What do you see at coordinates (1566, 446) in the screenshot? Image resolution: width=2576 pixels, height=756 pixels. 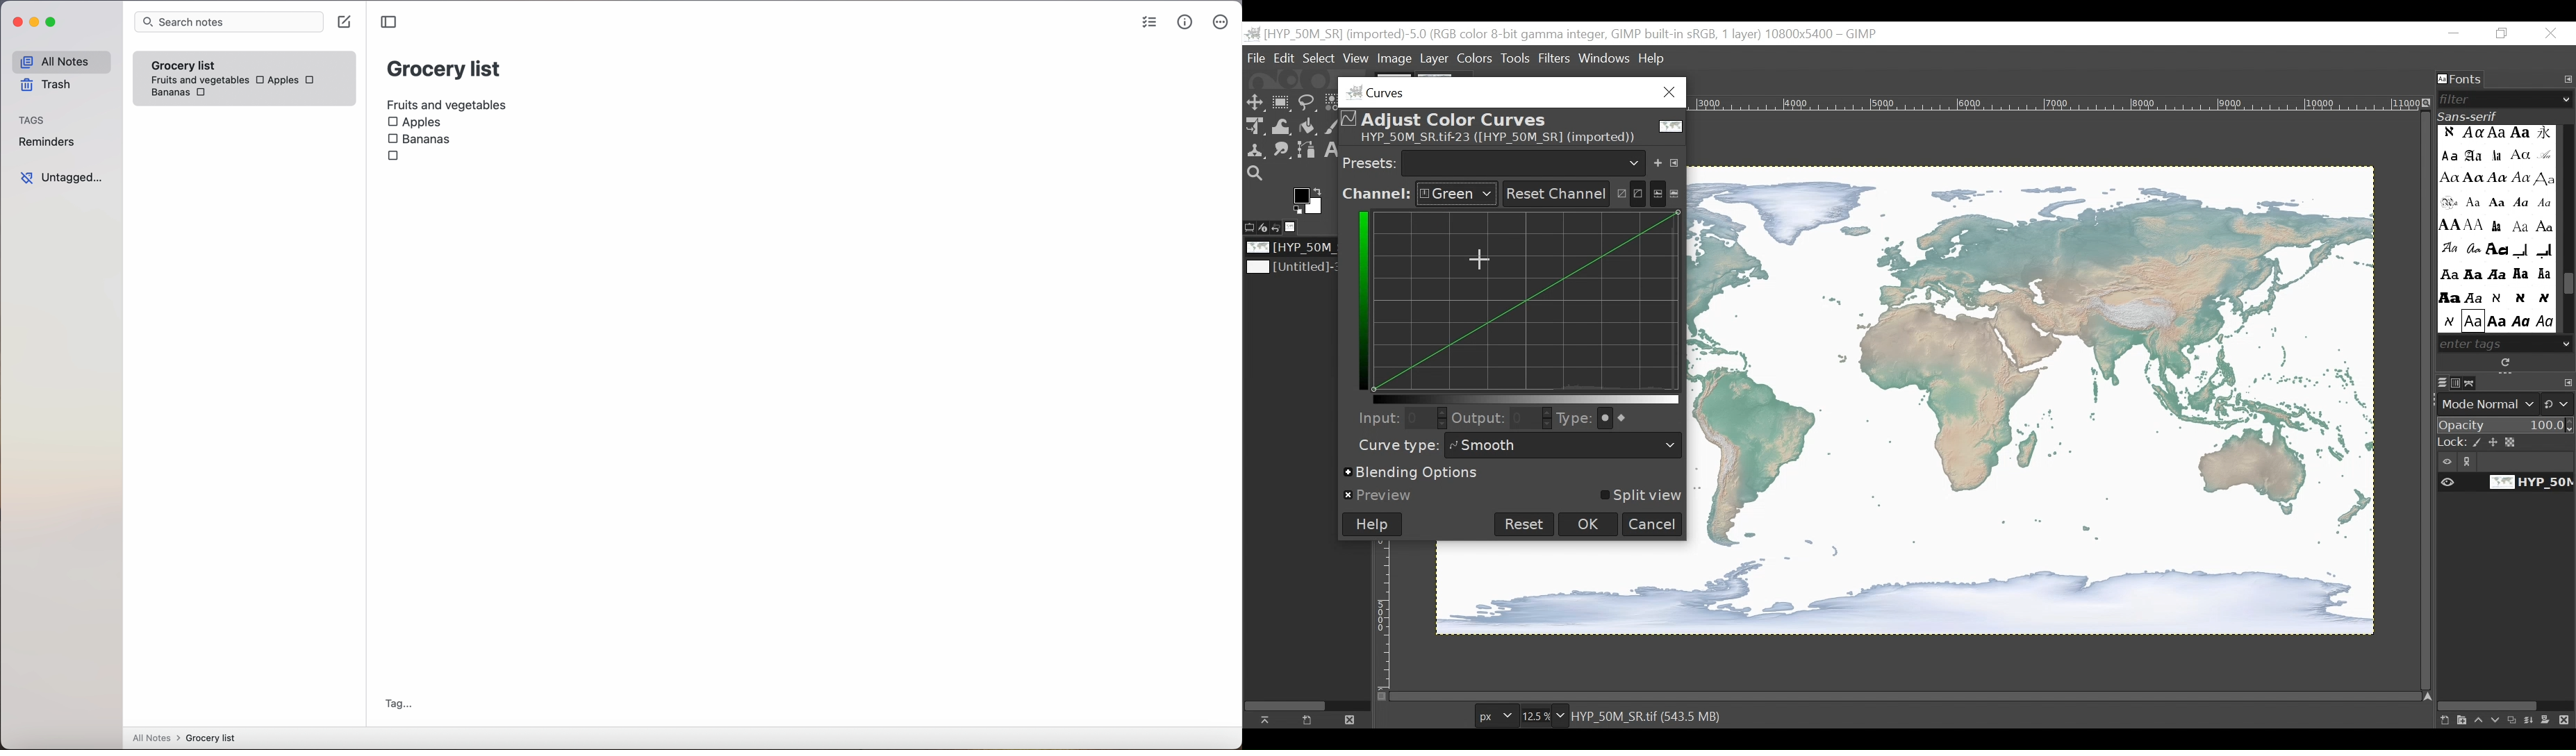 I see `Smooth` at bounding box center [1566, 446].